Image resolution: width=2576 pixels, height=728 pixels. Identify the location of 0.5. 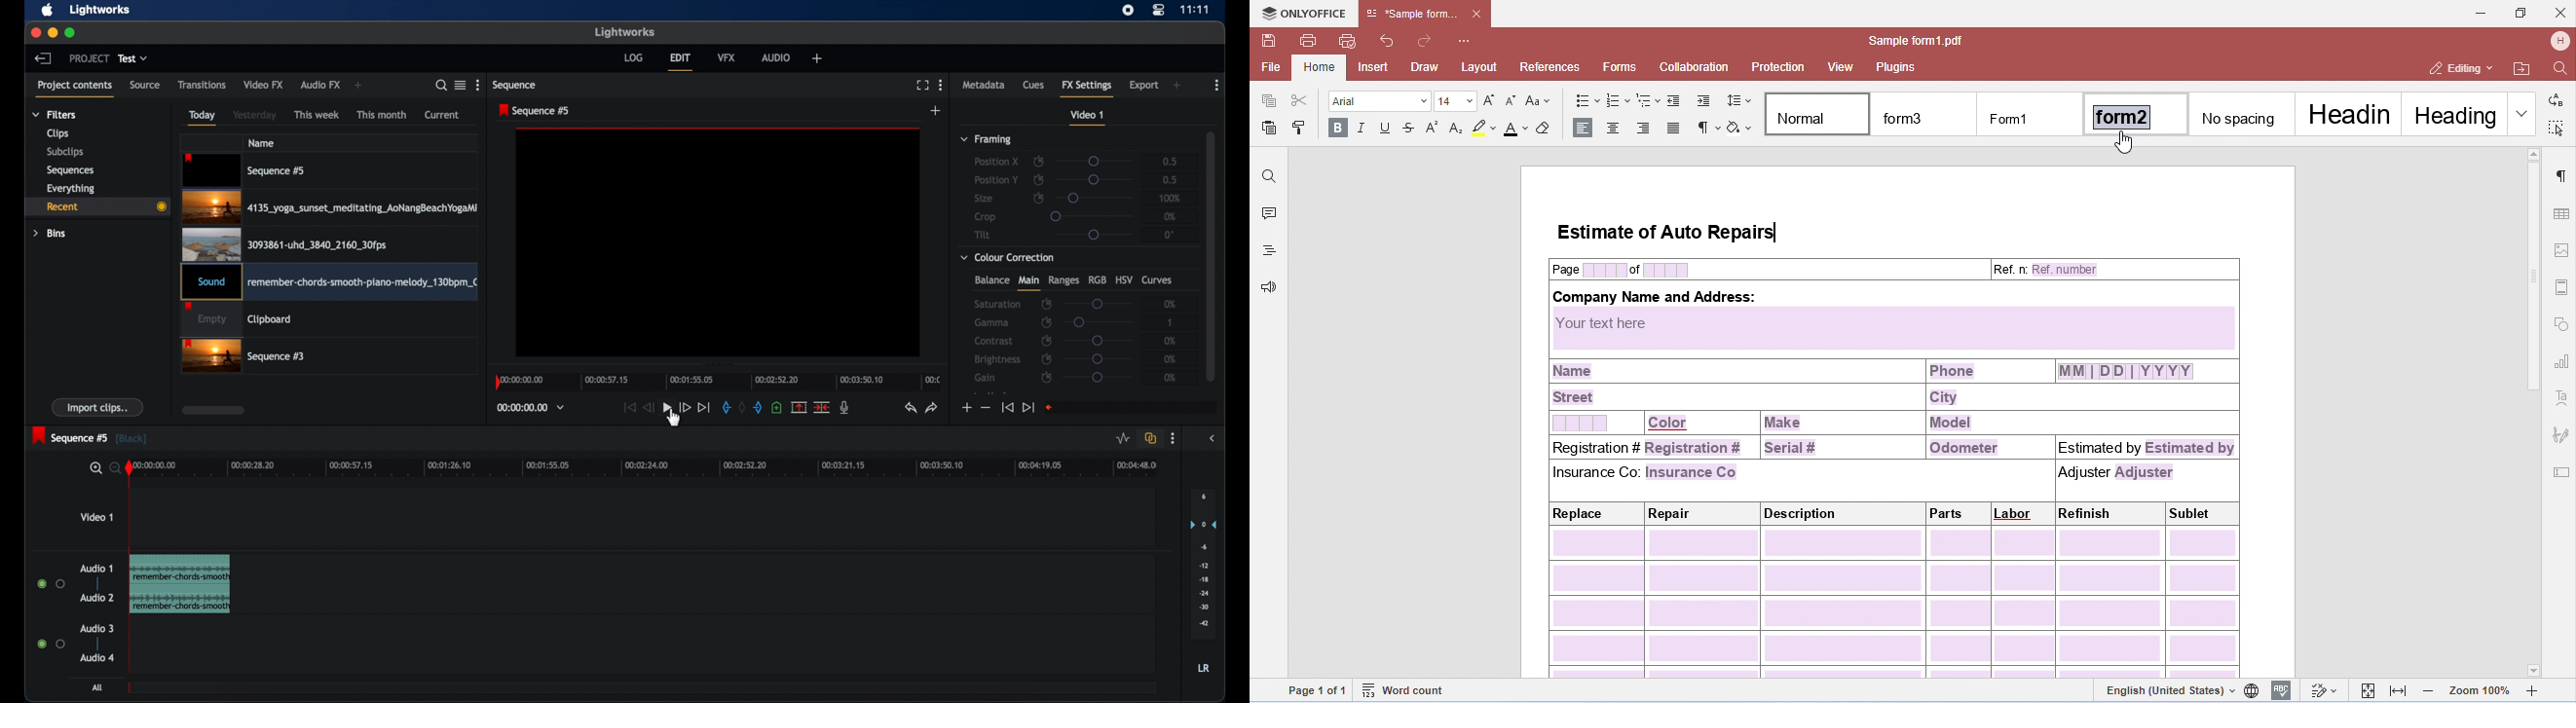
(1171, 180).